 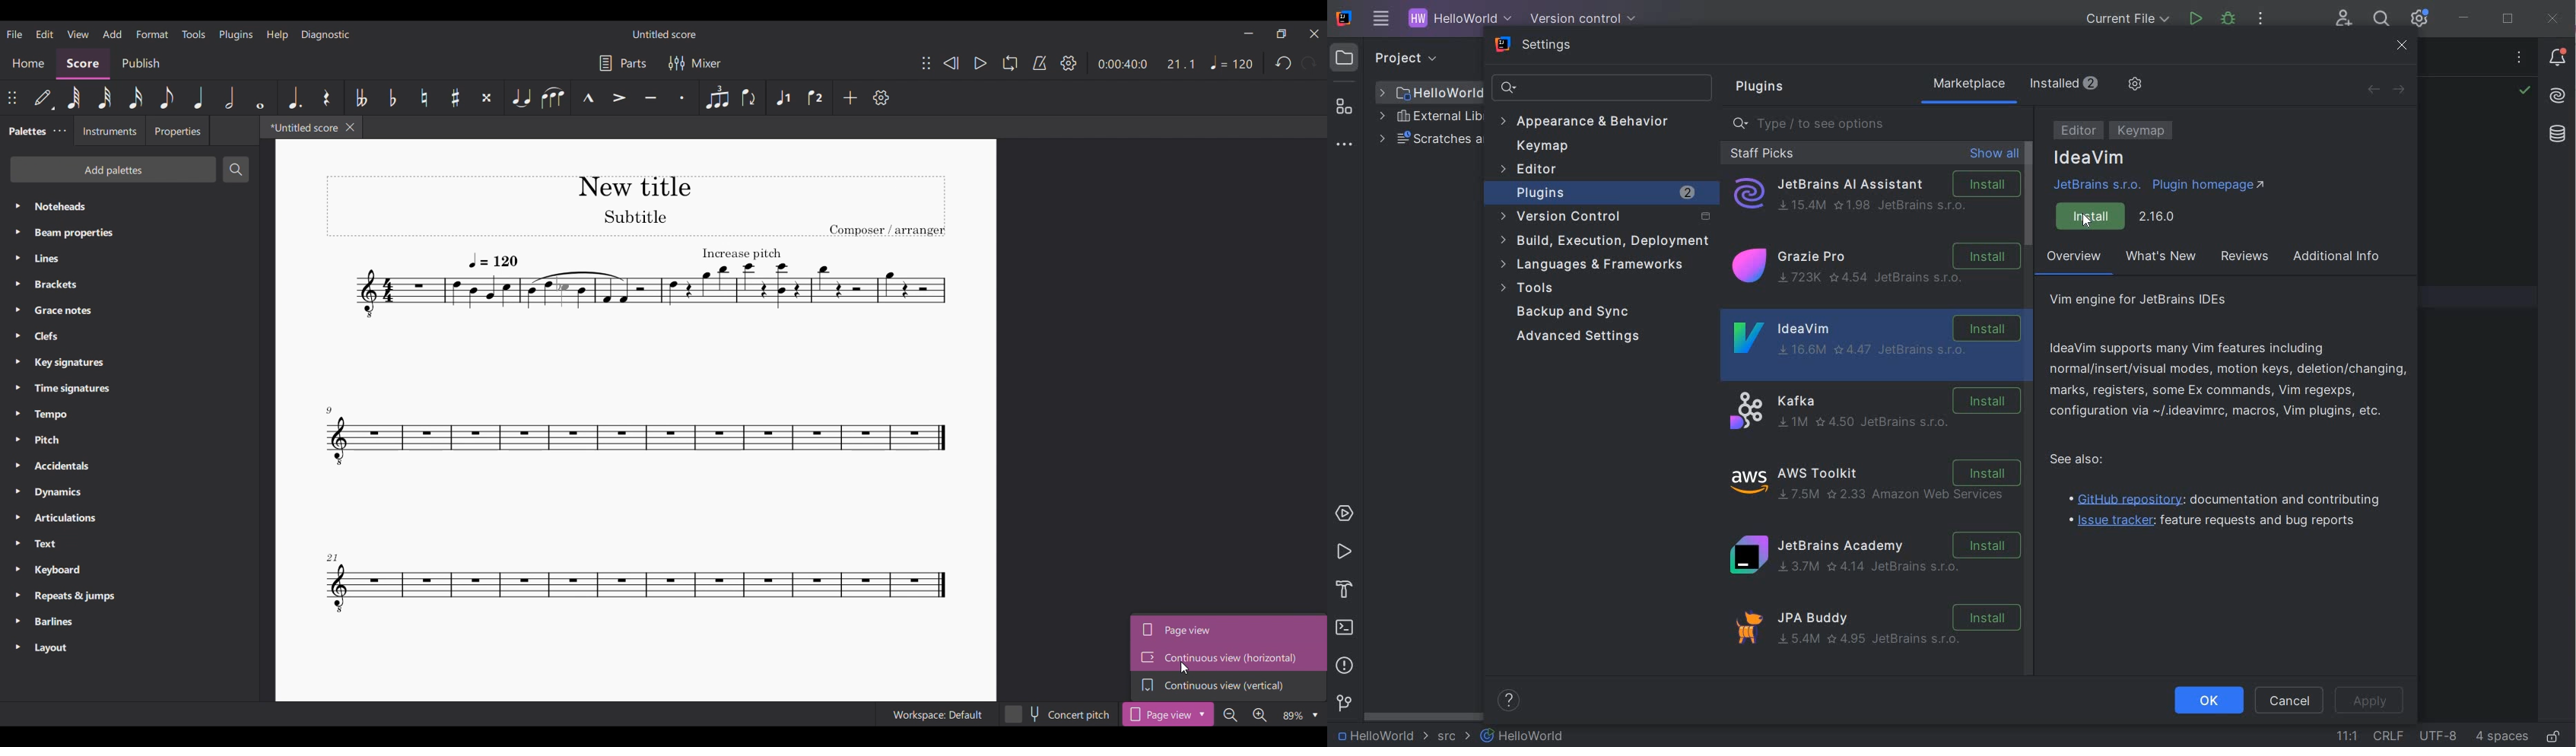 I want to click on settings, so click(x=1536, y=46).